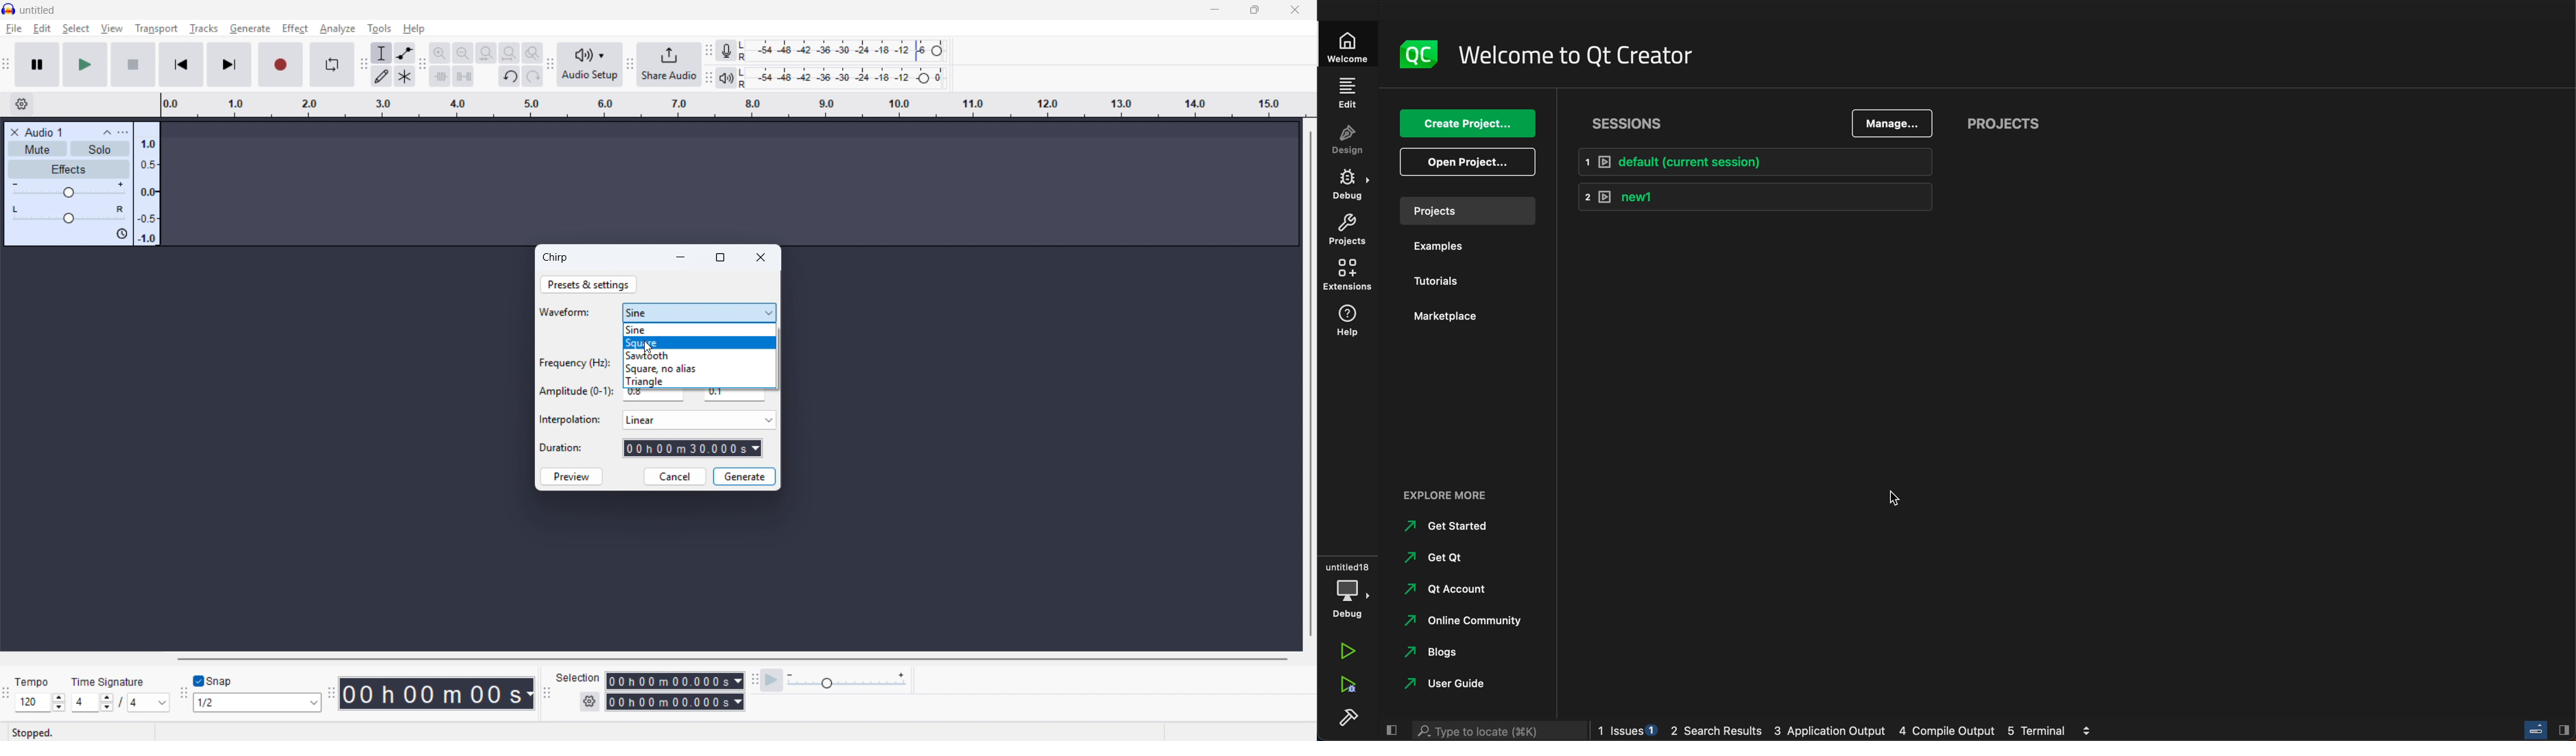 This screenshot has width=2576, height=756. What do you see at coordinates (281, 64) in the screenshot?
I see `Record ` at bounding box center [281, 64].